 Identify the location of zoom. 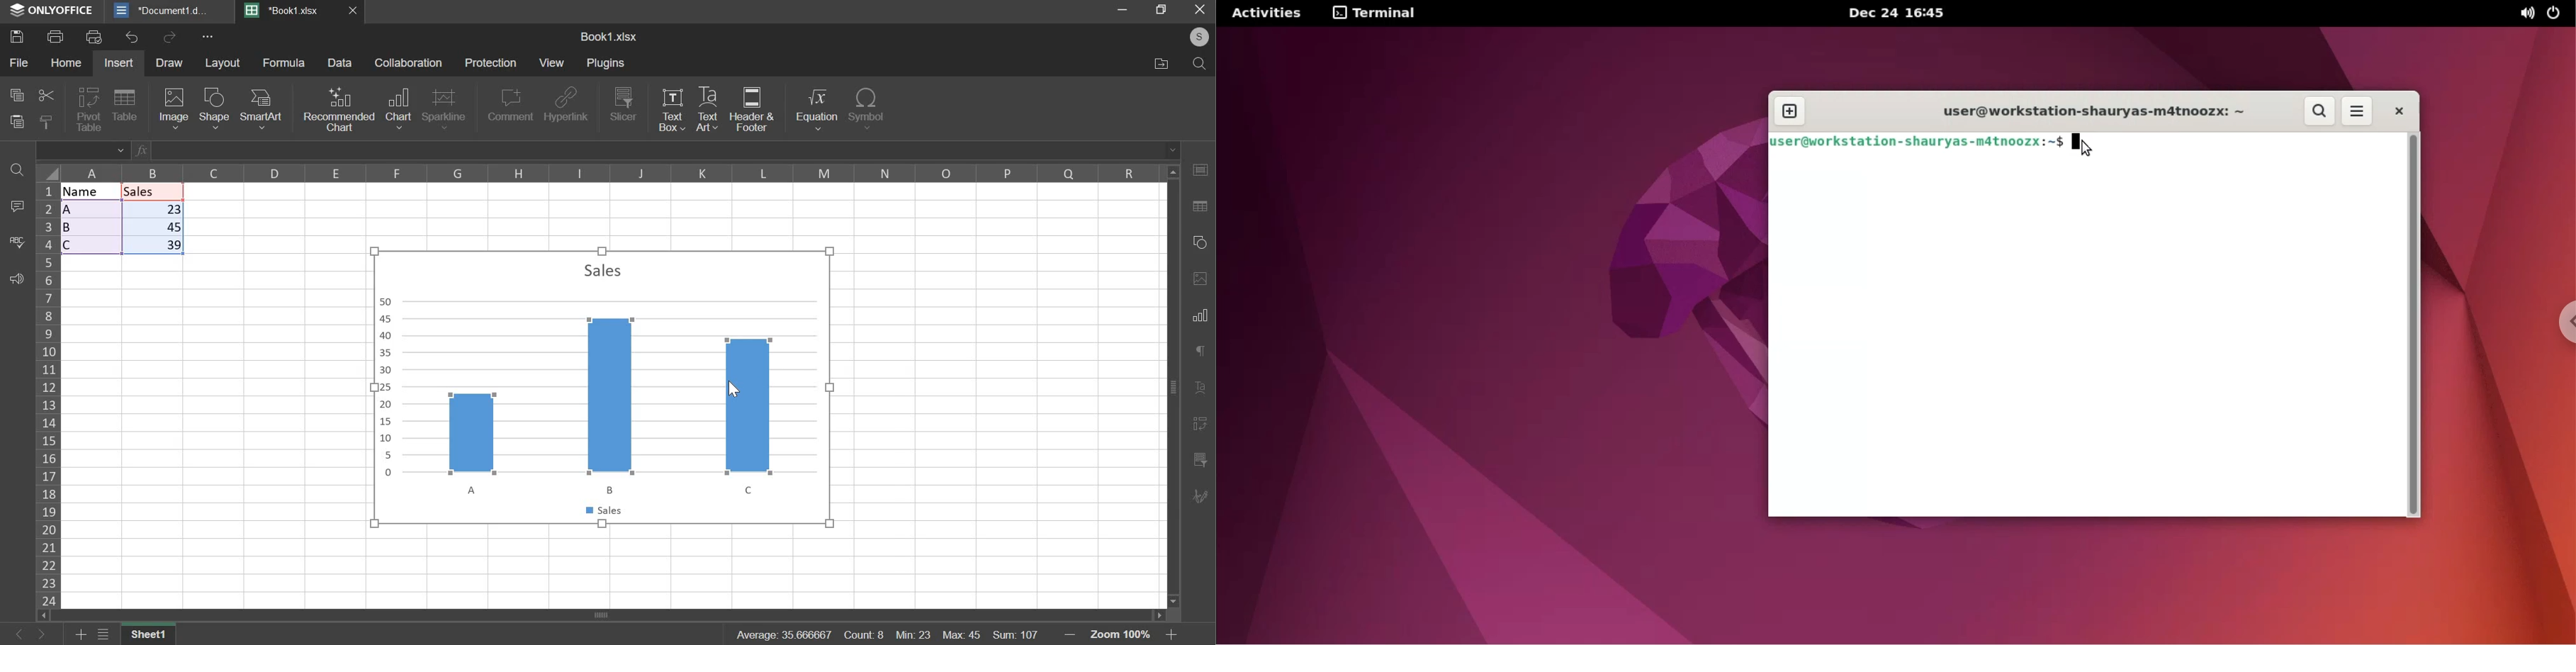
(1121, 634).